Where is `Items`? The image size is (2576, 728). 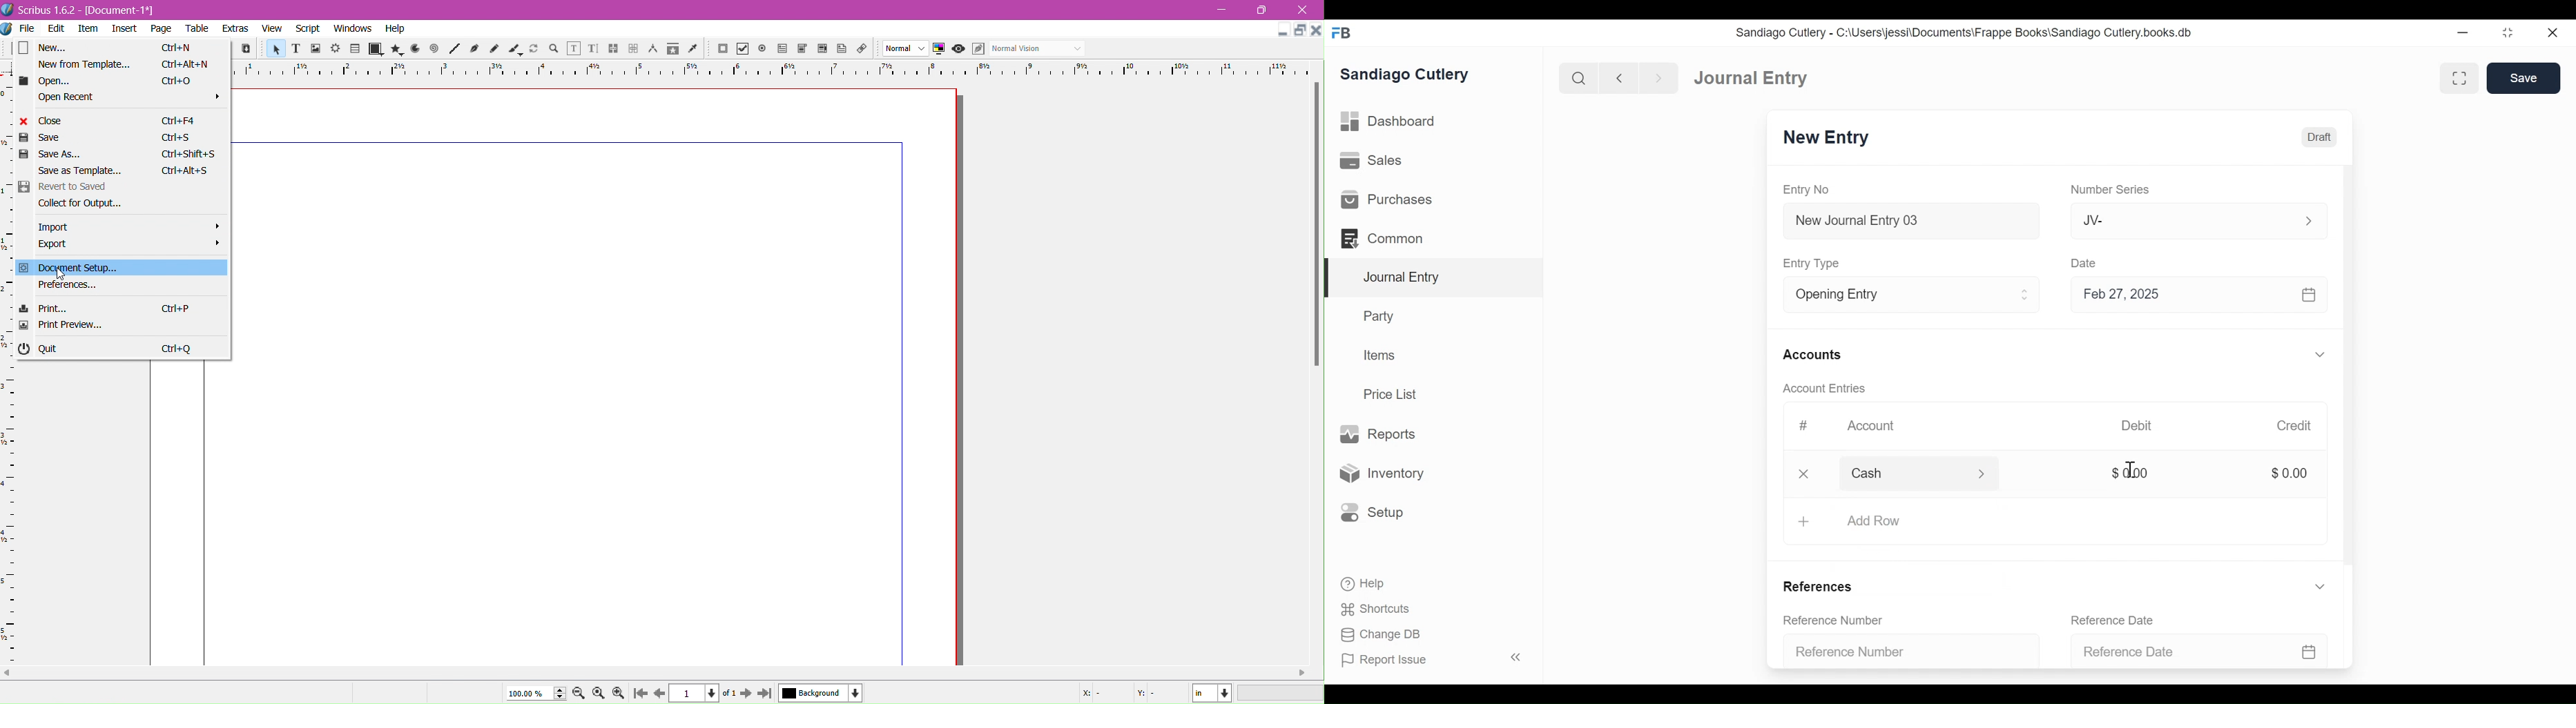 Items is located at coordinates (1378, 355).